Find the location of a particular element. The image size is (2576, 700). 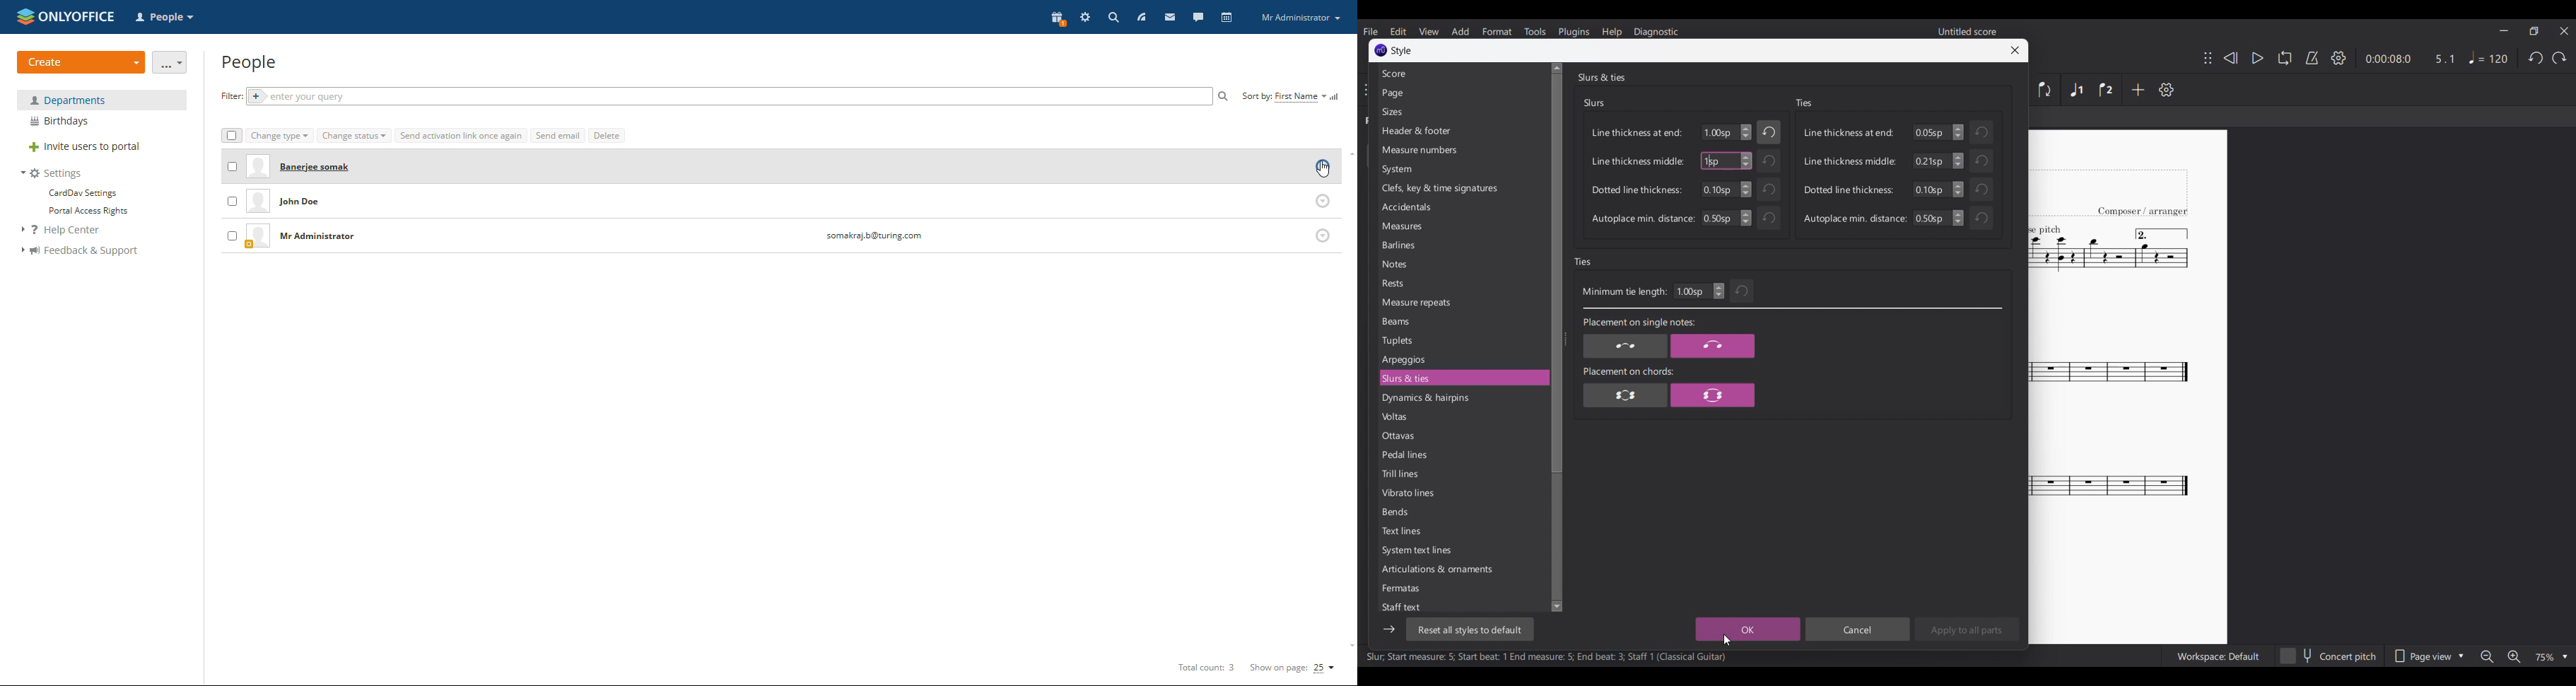

Redo is located at coordinates (2560, 58).